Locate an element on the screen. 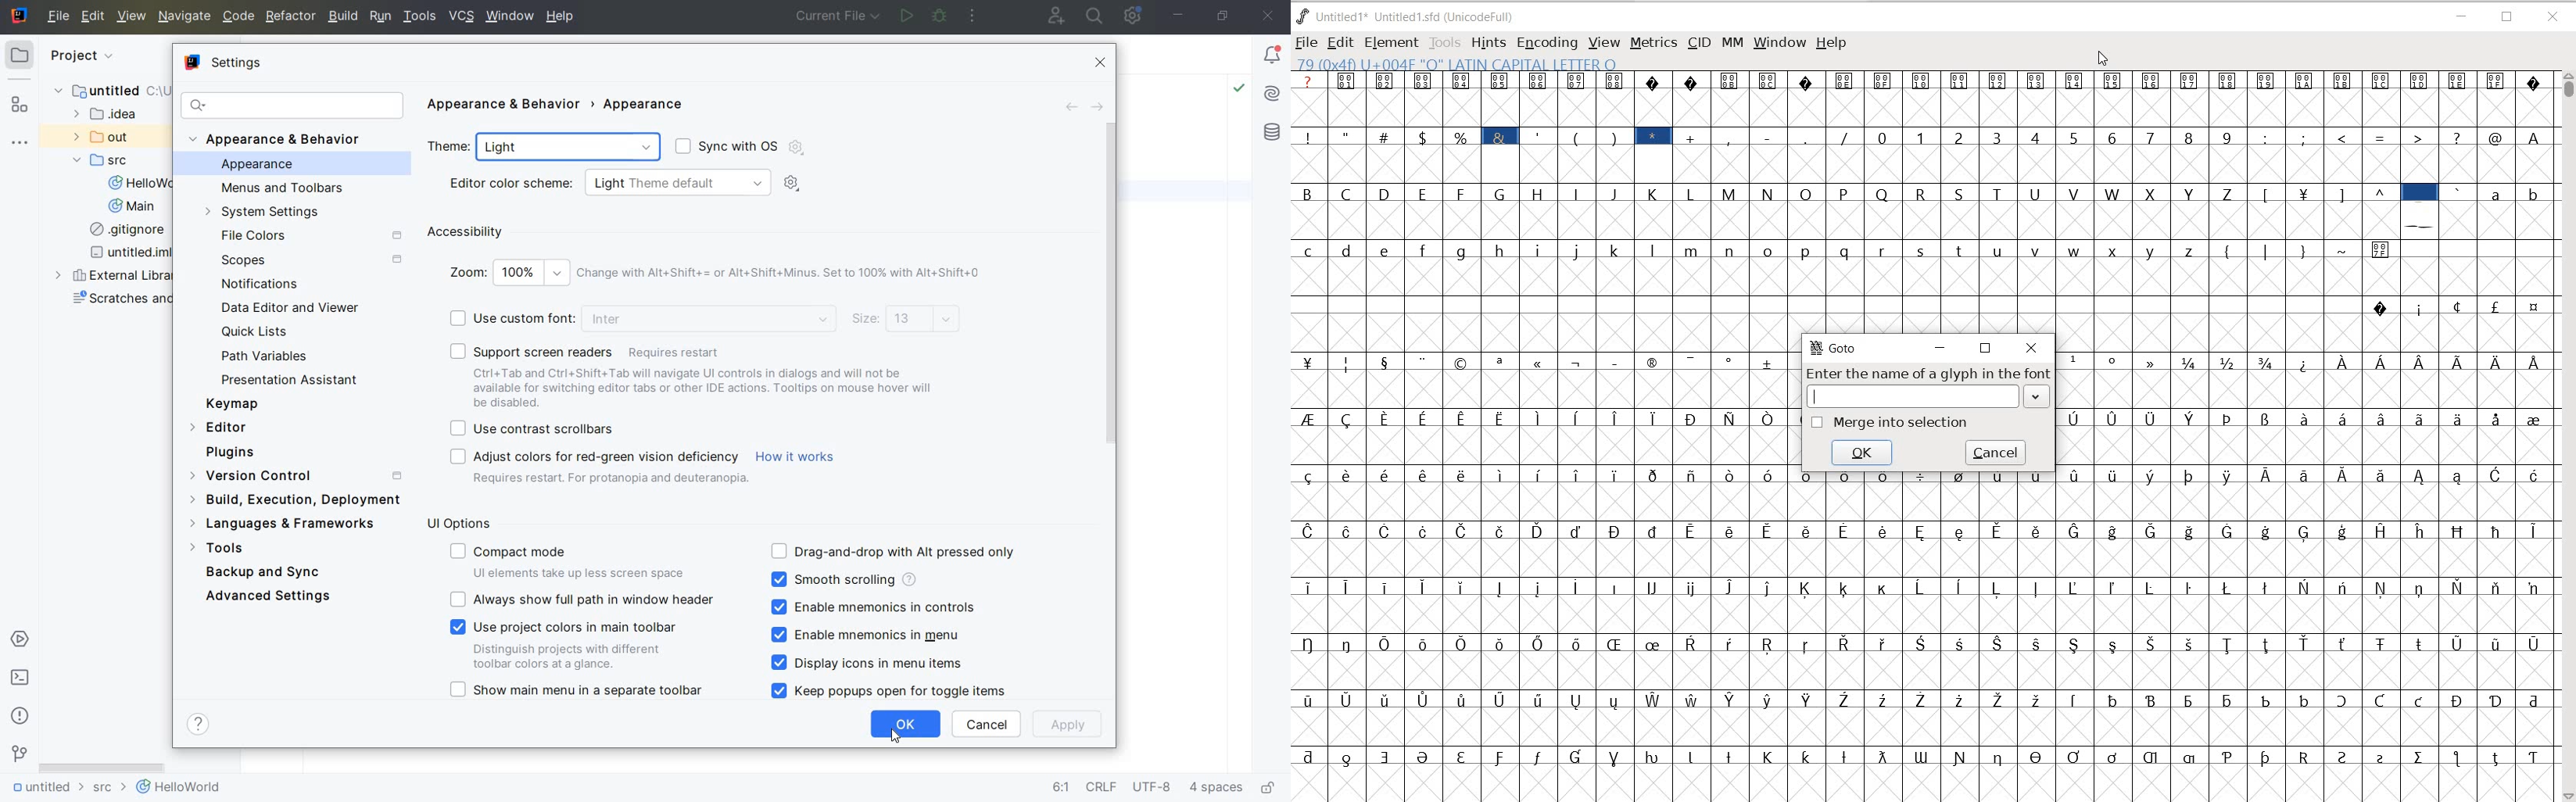 This screenshot has width=2576, height=812. no problem highlighted is located at coordinates (1239, 87).